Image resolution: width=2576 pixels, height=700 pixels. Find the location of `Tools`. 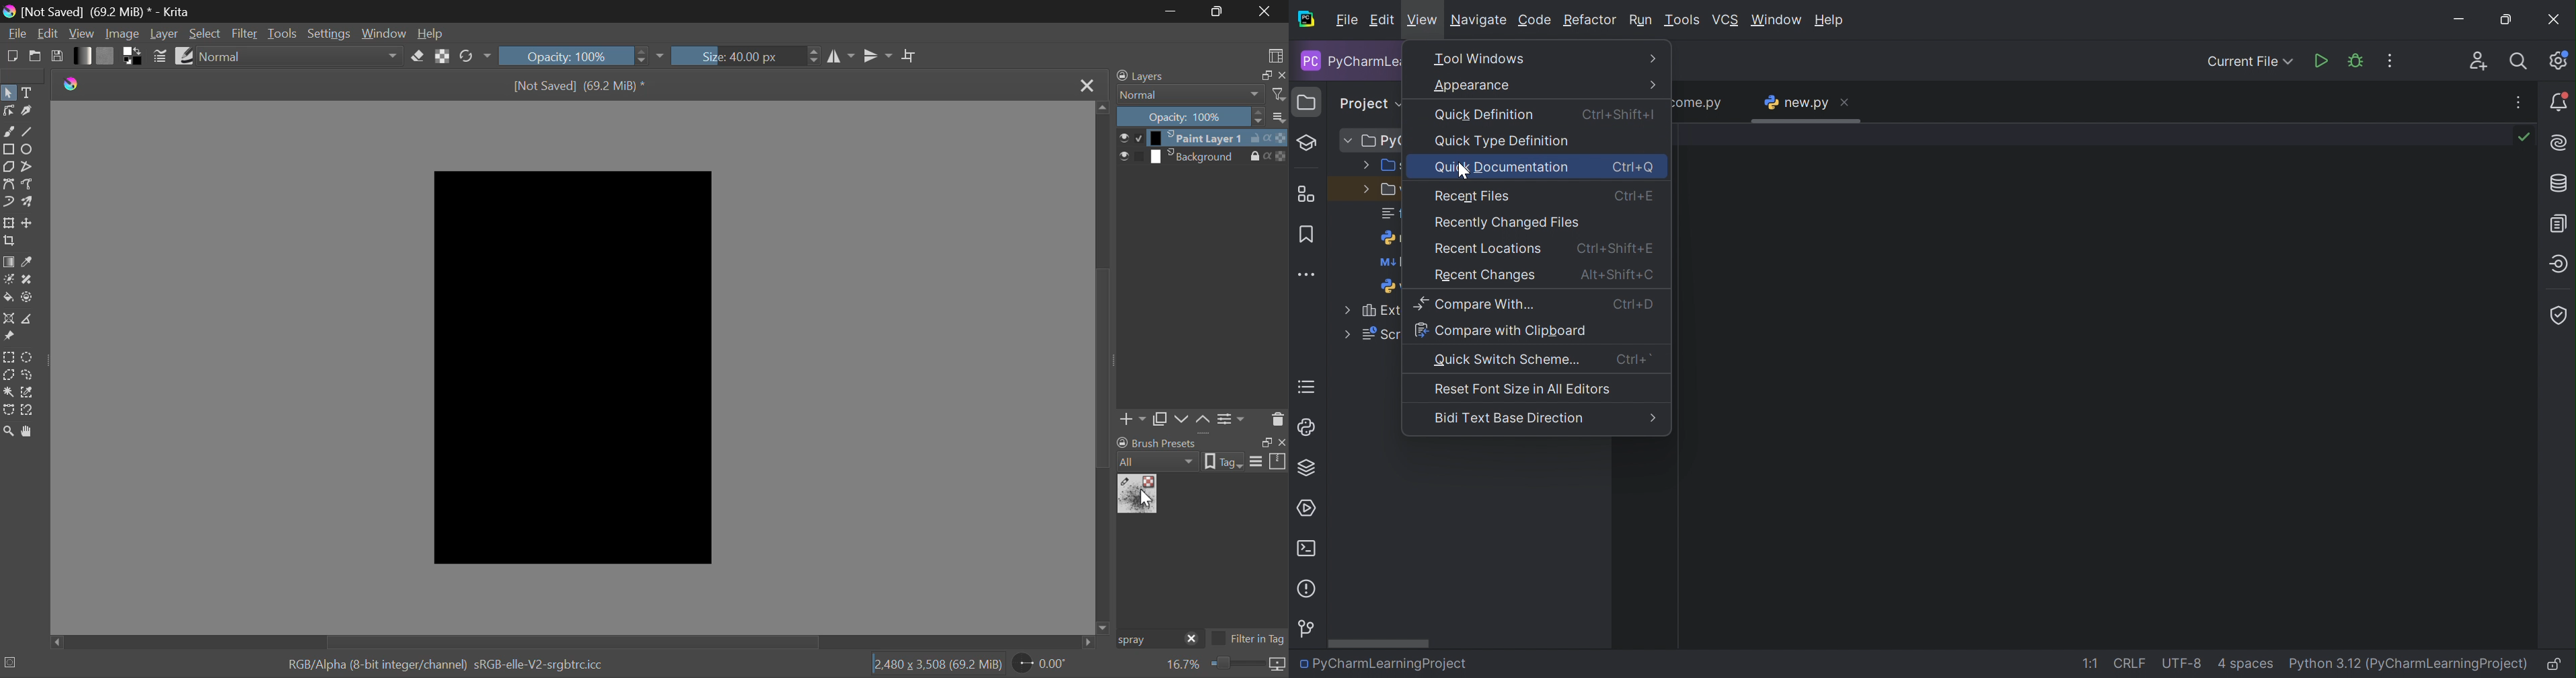

Tools is located at coordinates (1683, 20).